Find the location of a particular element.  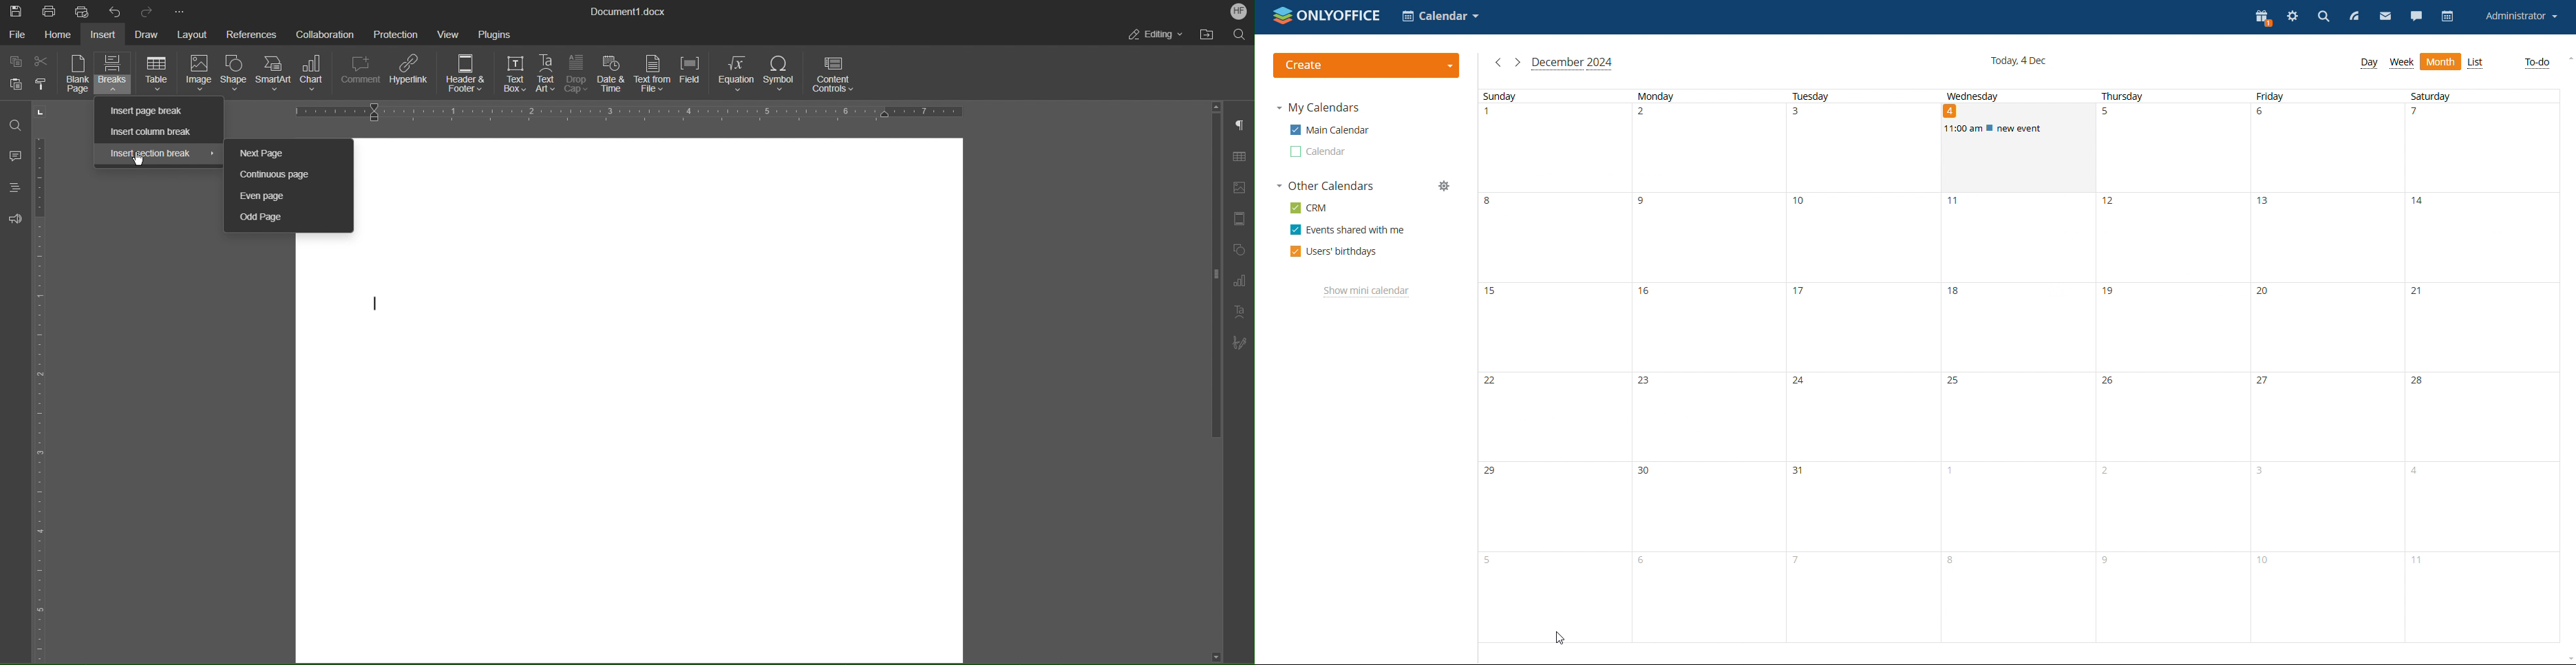

cuurent month is located at coordinates (1571, 64).